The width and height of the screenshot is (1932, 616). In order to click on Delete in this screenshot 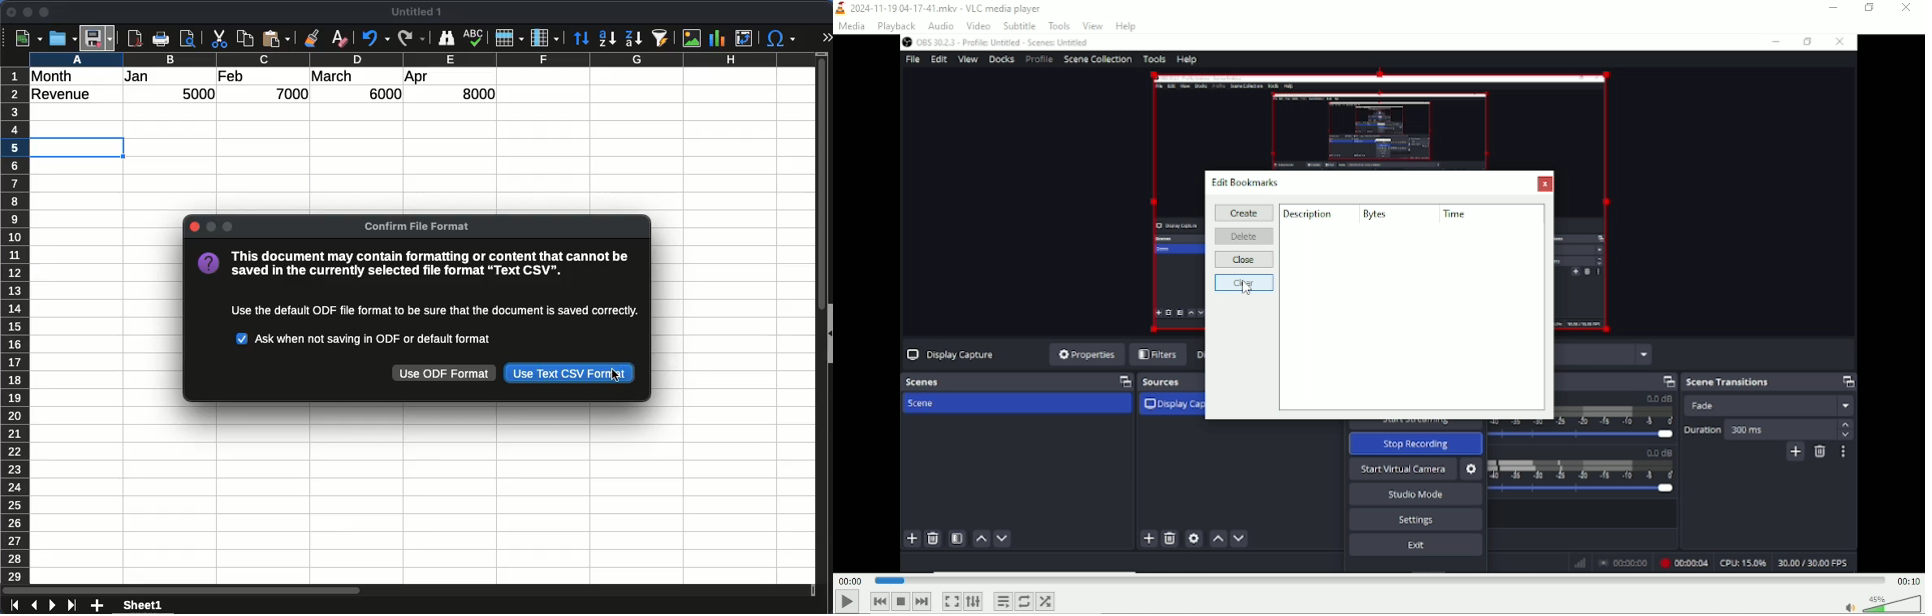, I will do `click(1243, 237)`.